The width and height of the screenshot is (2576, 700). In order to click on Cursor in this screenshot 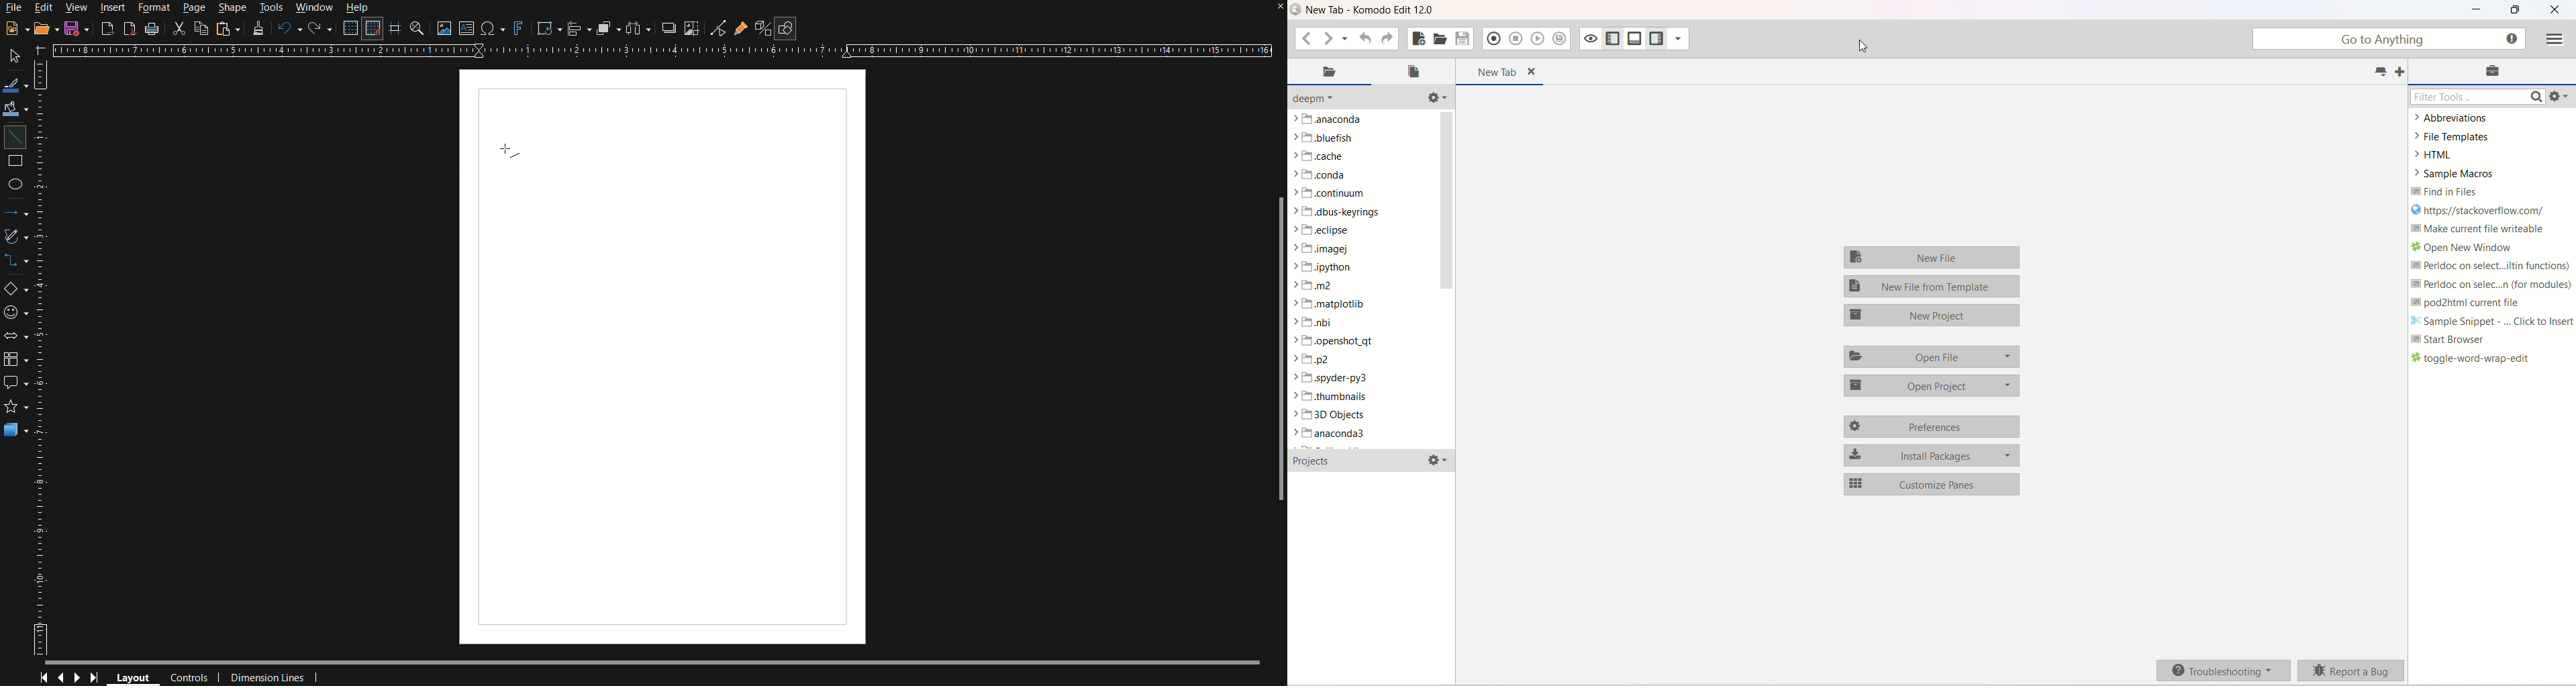, I will do `click(509, 152)`.